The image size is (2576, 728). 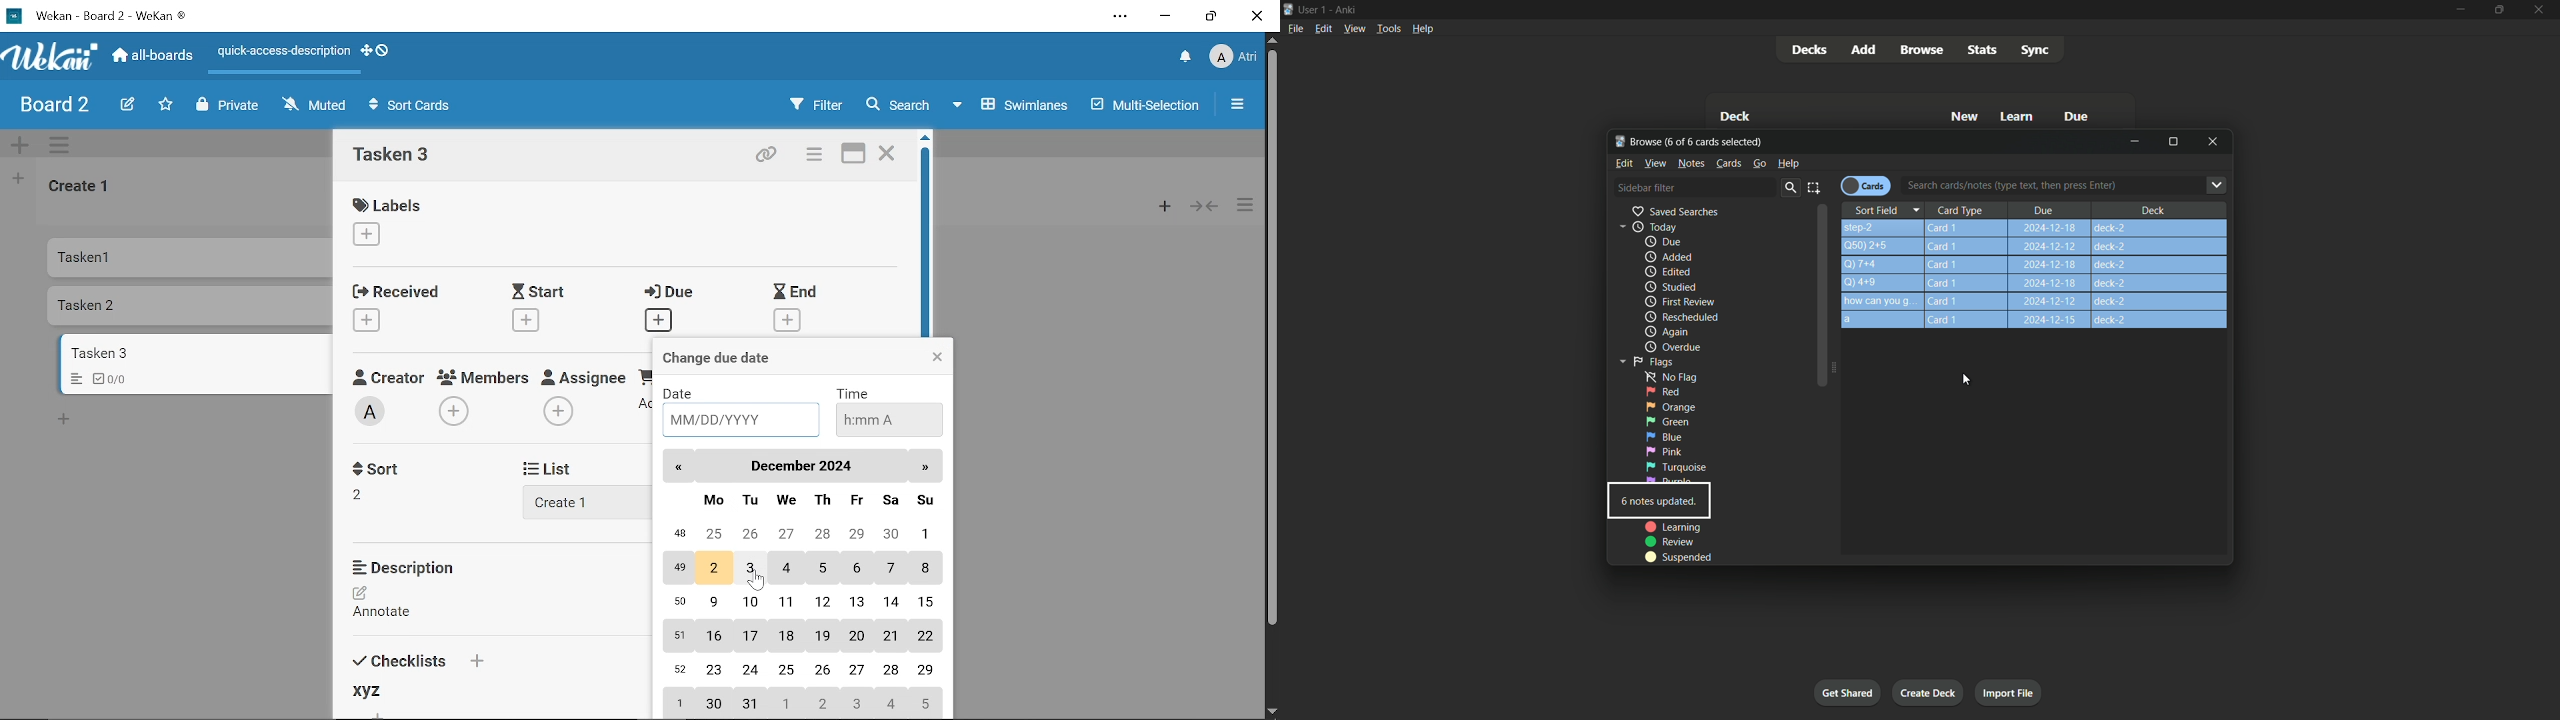 I want to click on List actions, so click(x=1247, y=206).